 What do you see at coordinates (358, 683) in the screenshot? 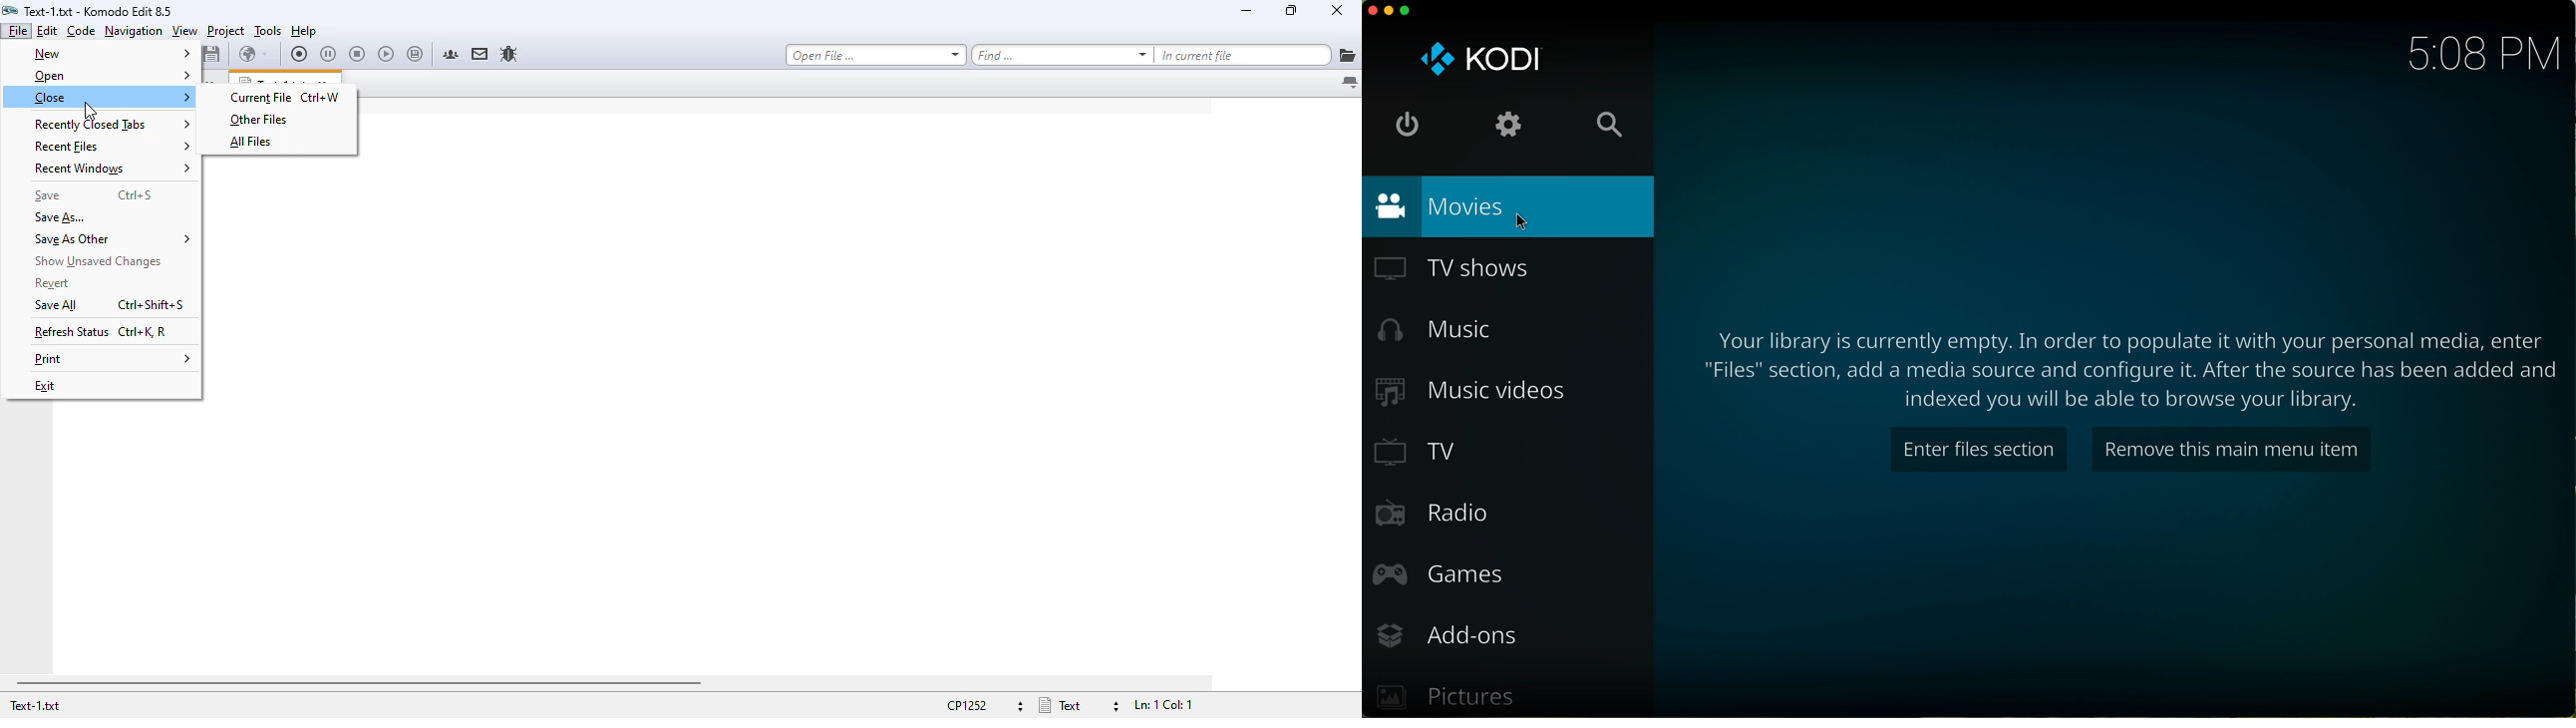
I see `horizontal scroll bar` at bounding box center [358, 683].